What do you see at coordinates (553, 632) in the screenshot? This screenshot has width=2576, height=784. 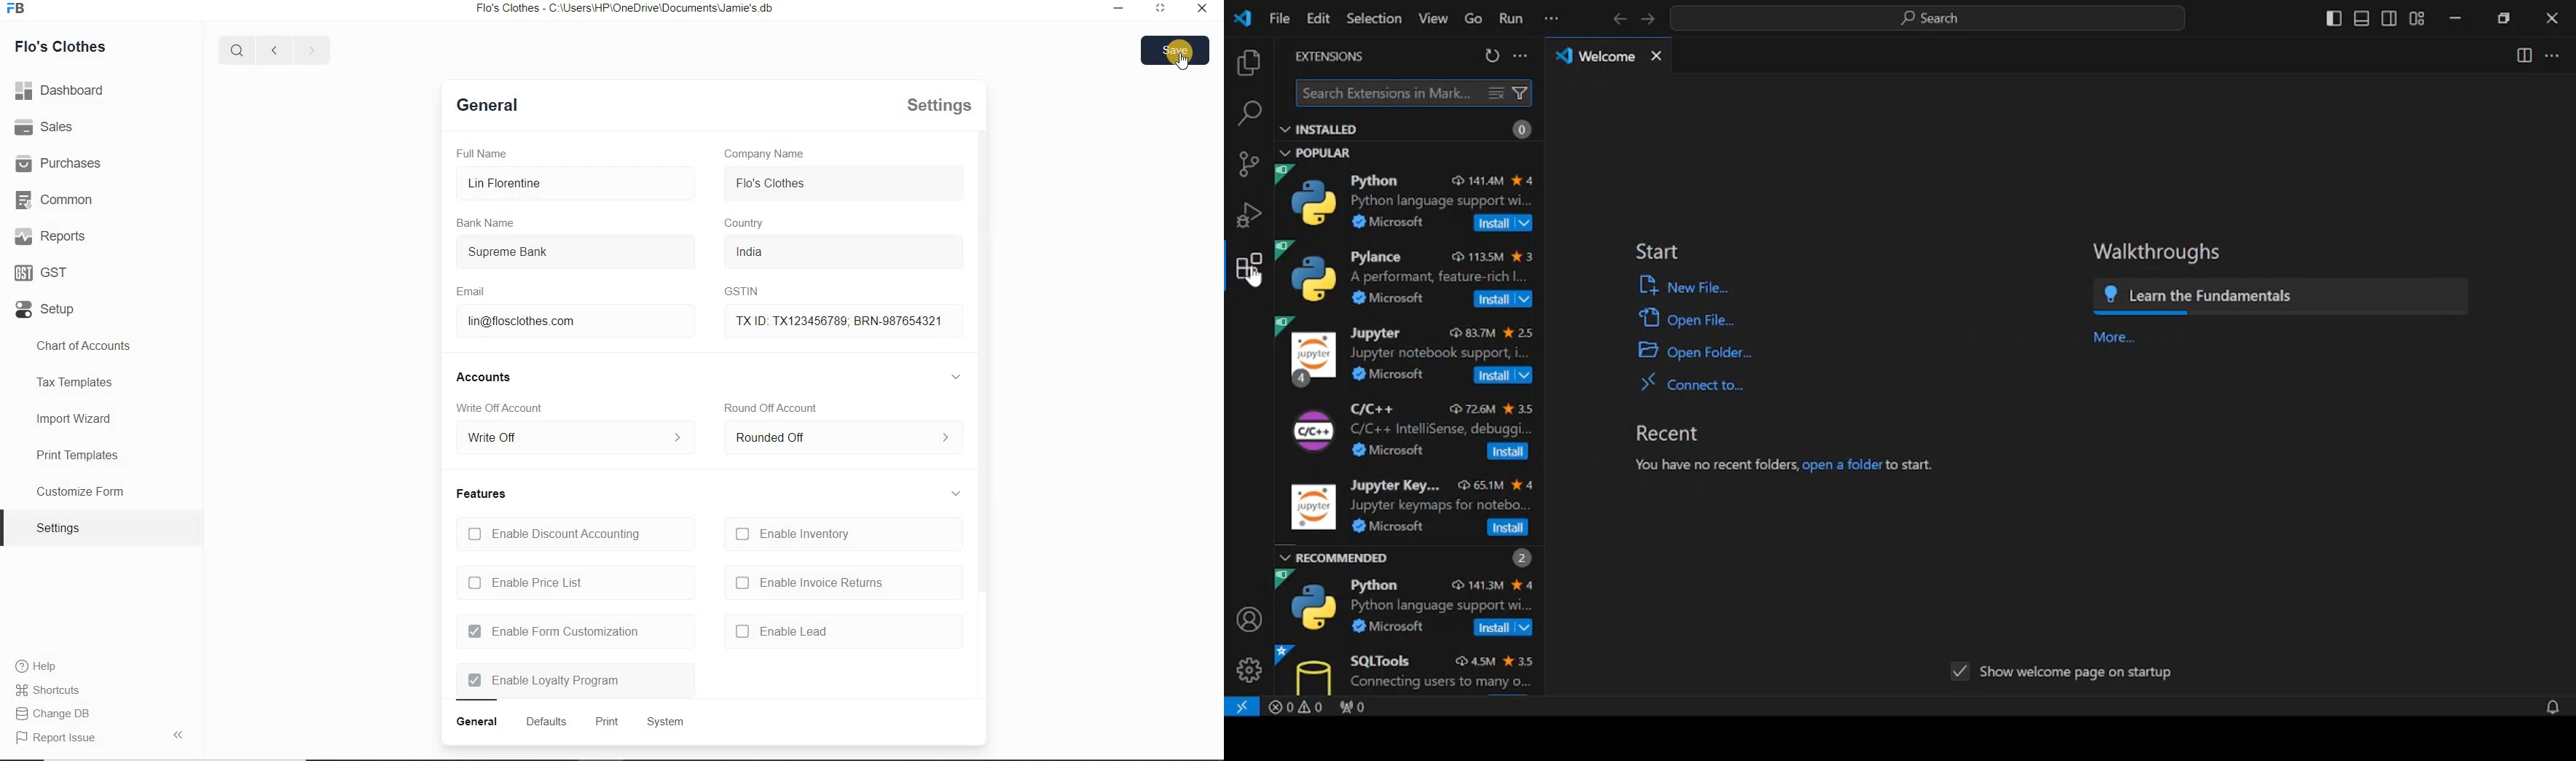 I see `Enable Form Customization` at bounding box center [553, 632].